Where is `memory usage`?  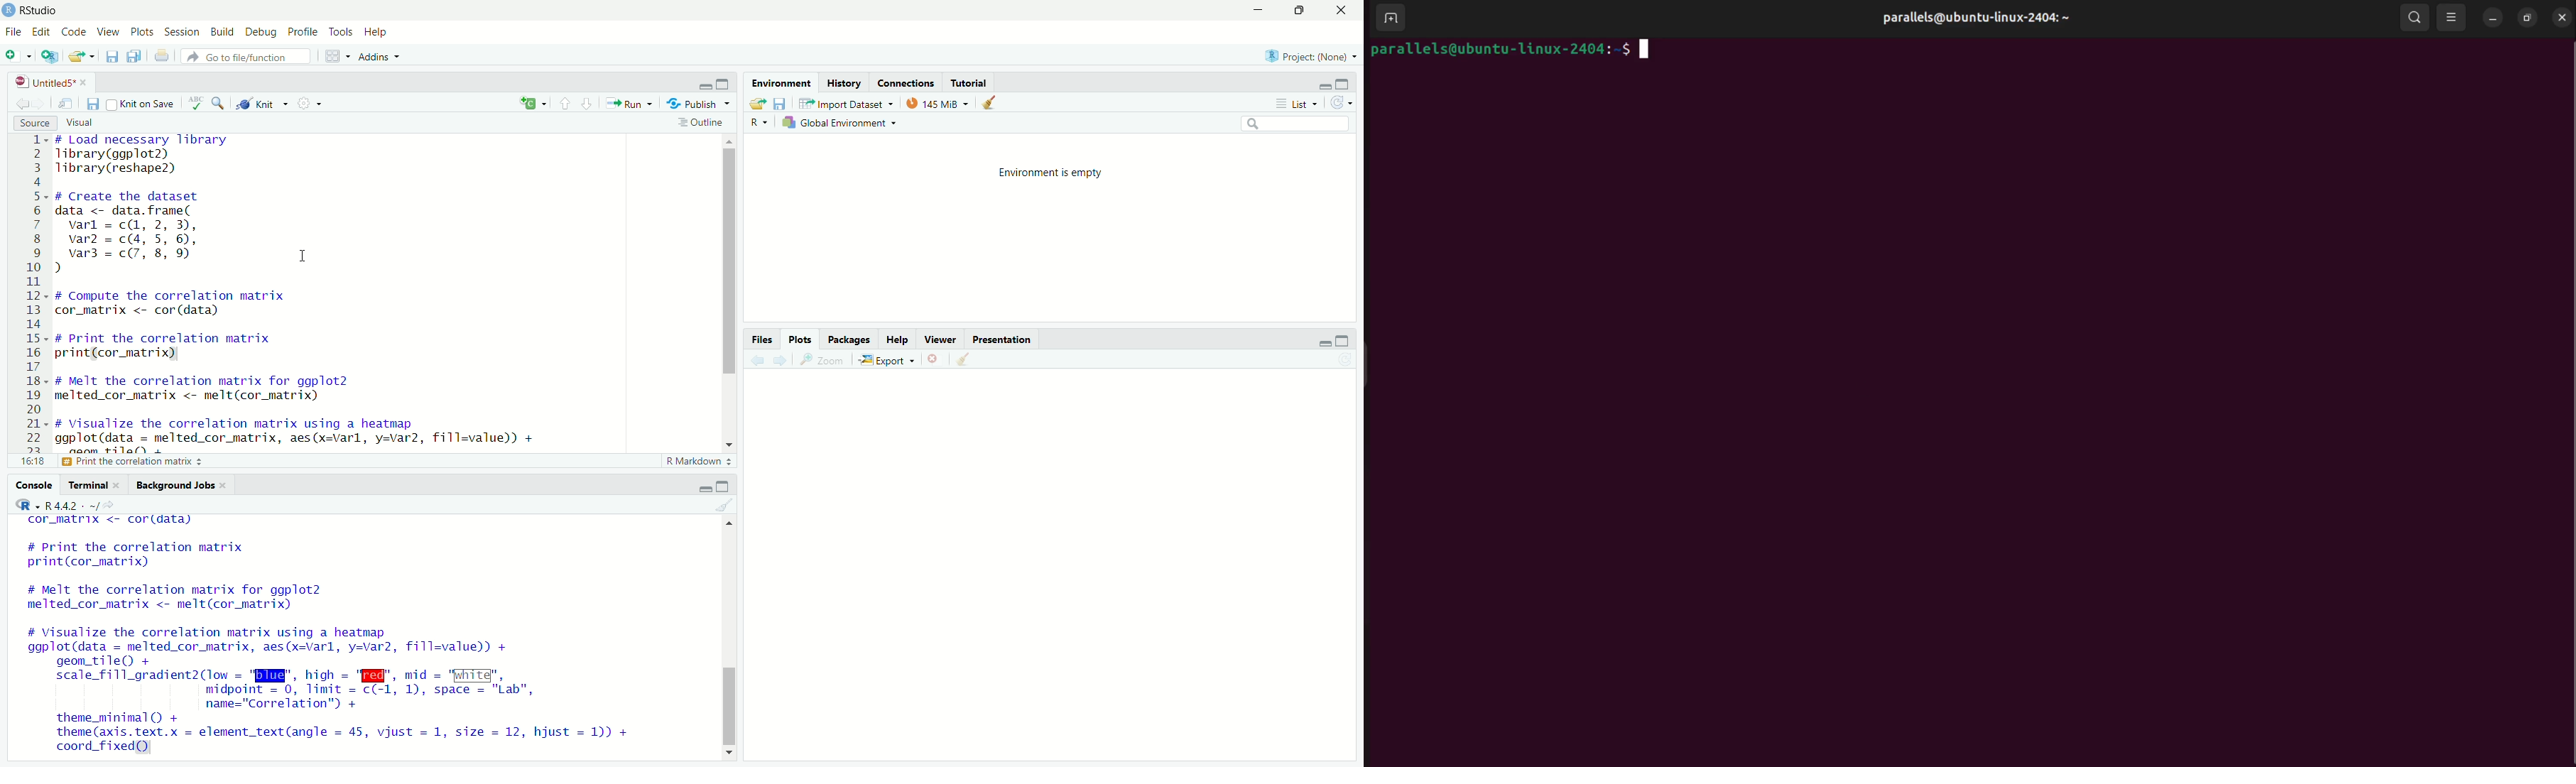 memory usage is located at coordinates (936, 103).